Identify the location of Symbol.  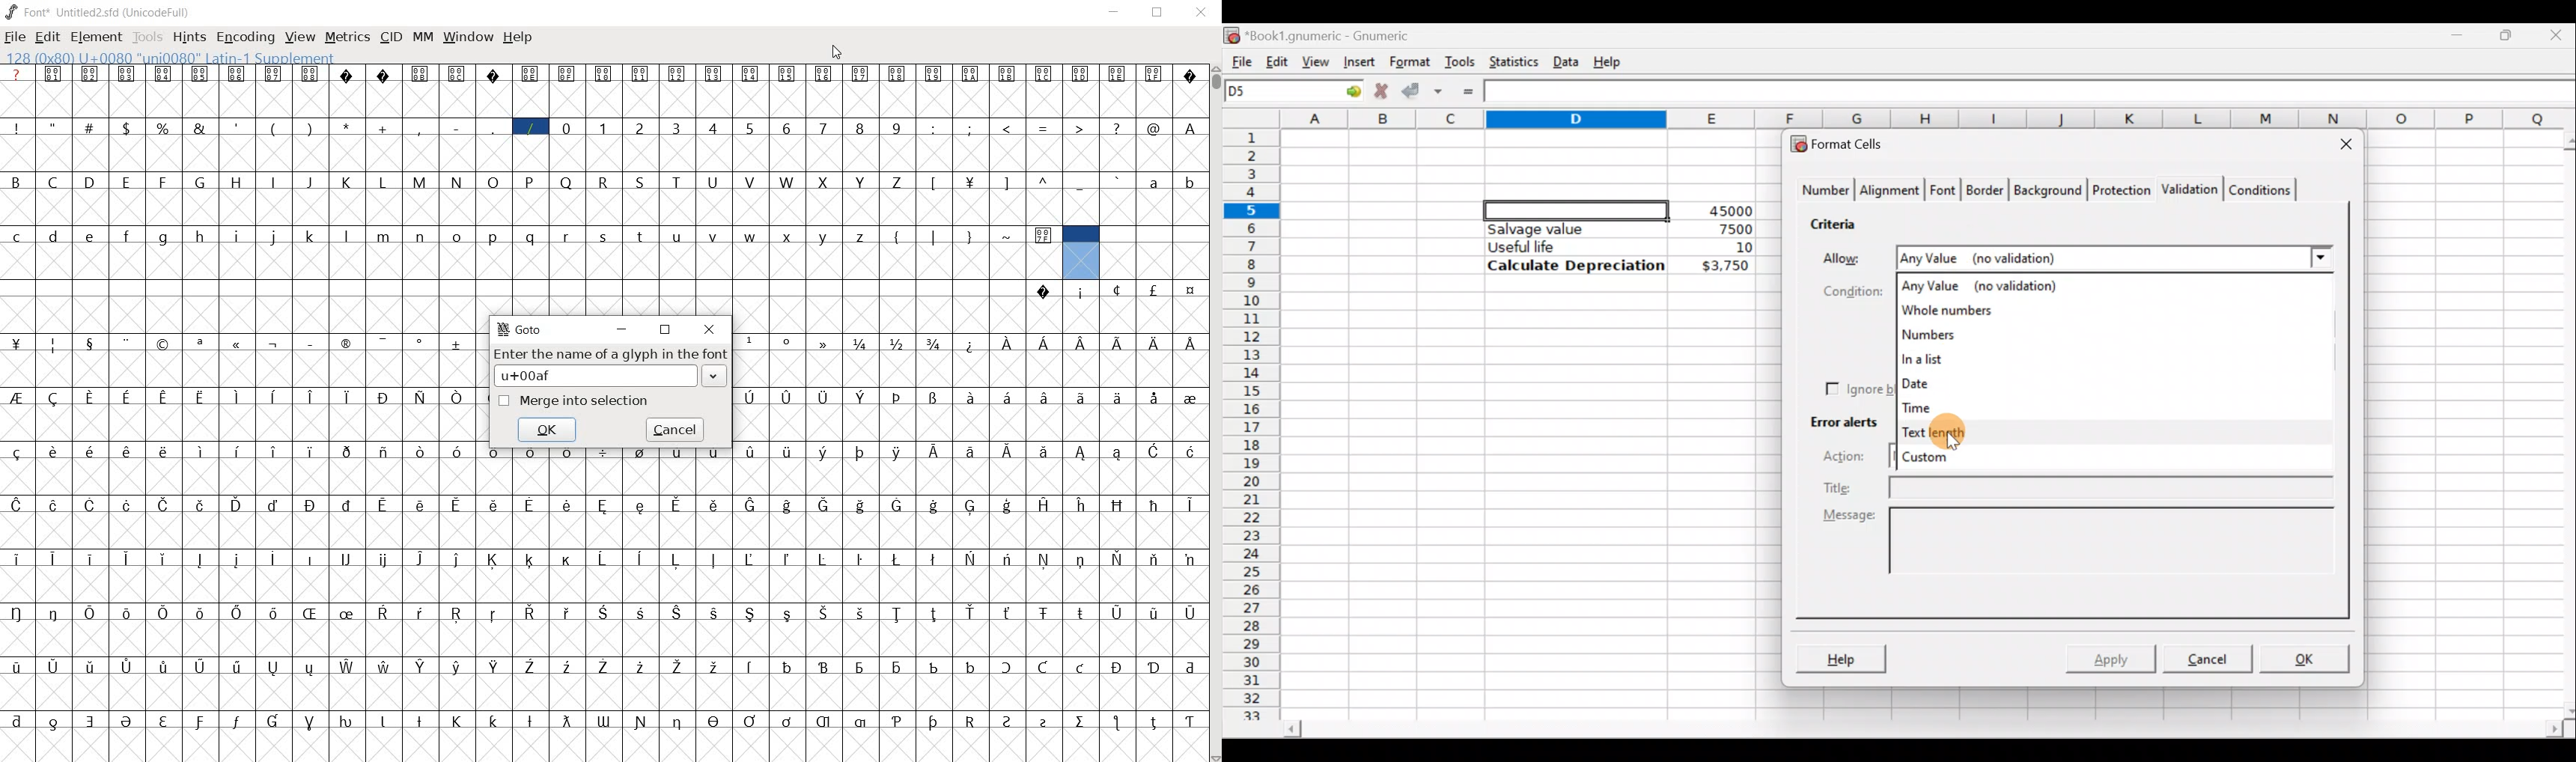
(164, 73).